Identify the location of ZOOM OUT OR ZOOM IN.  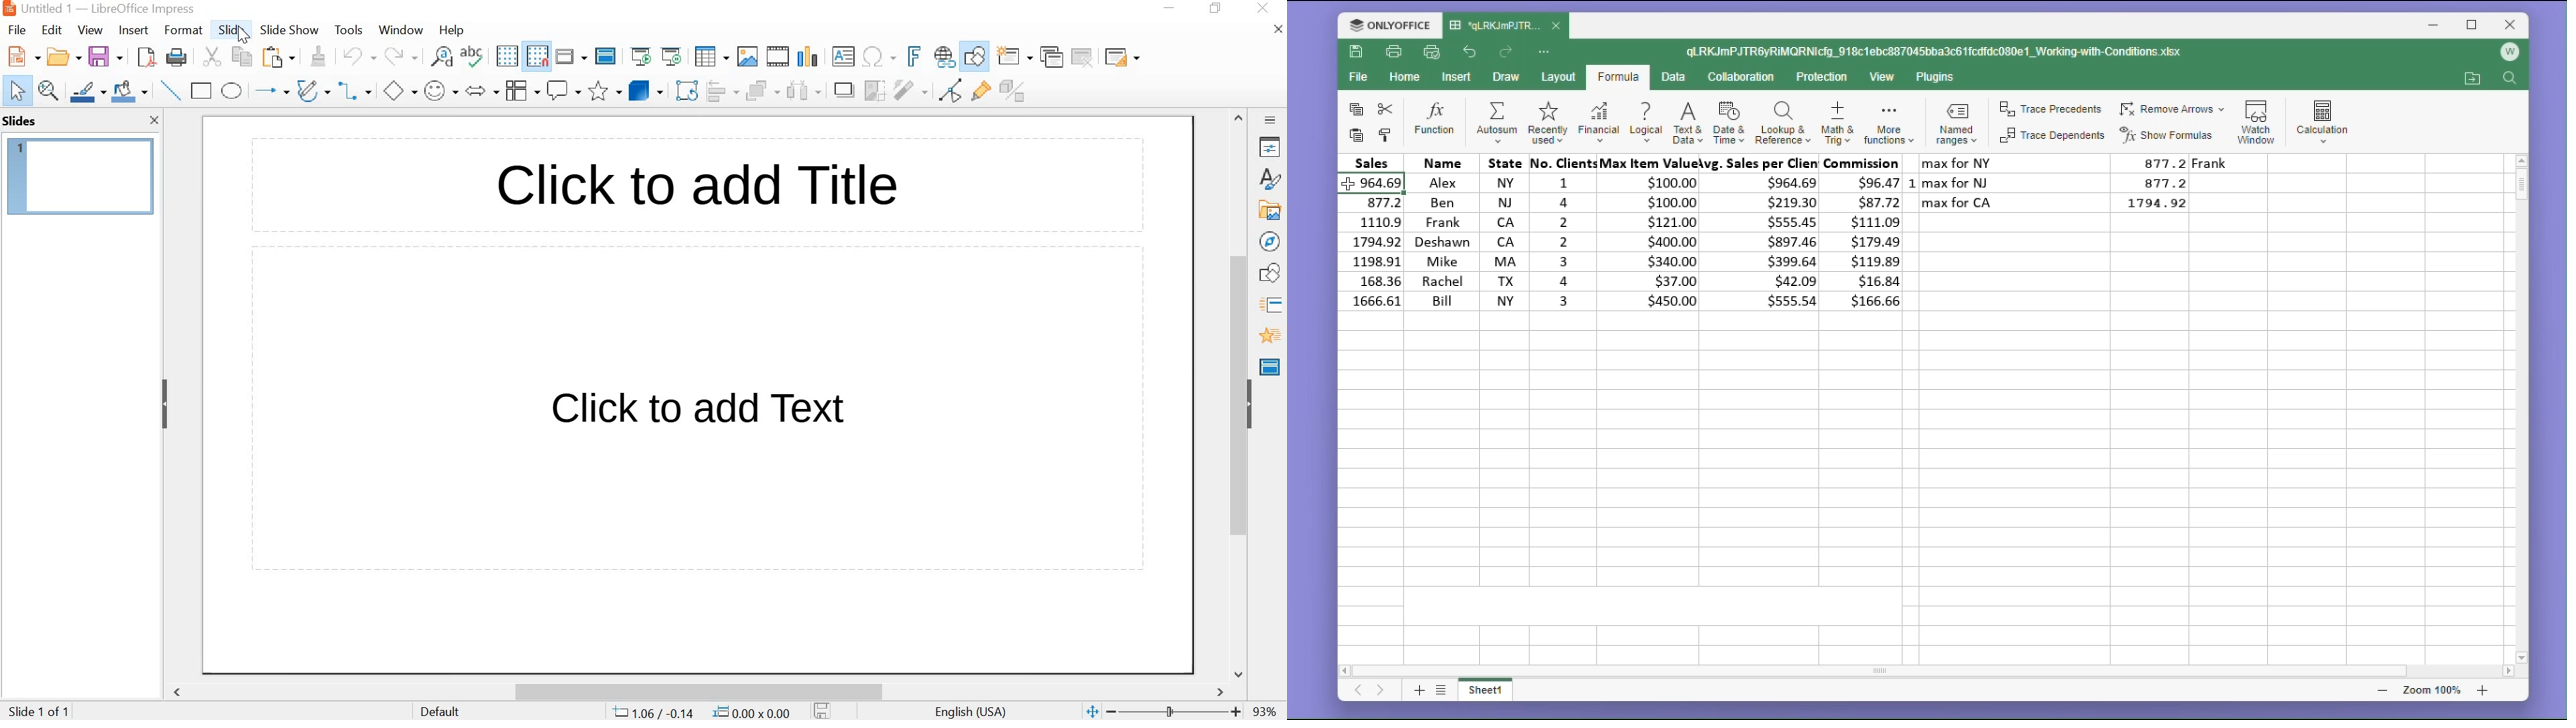
(1162, 712).